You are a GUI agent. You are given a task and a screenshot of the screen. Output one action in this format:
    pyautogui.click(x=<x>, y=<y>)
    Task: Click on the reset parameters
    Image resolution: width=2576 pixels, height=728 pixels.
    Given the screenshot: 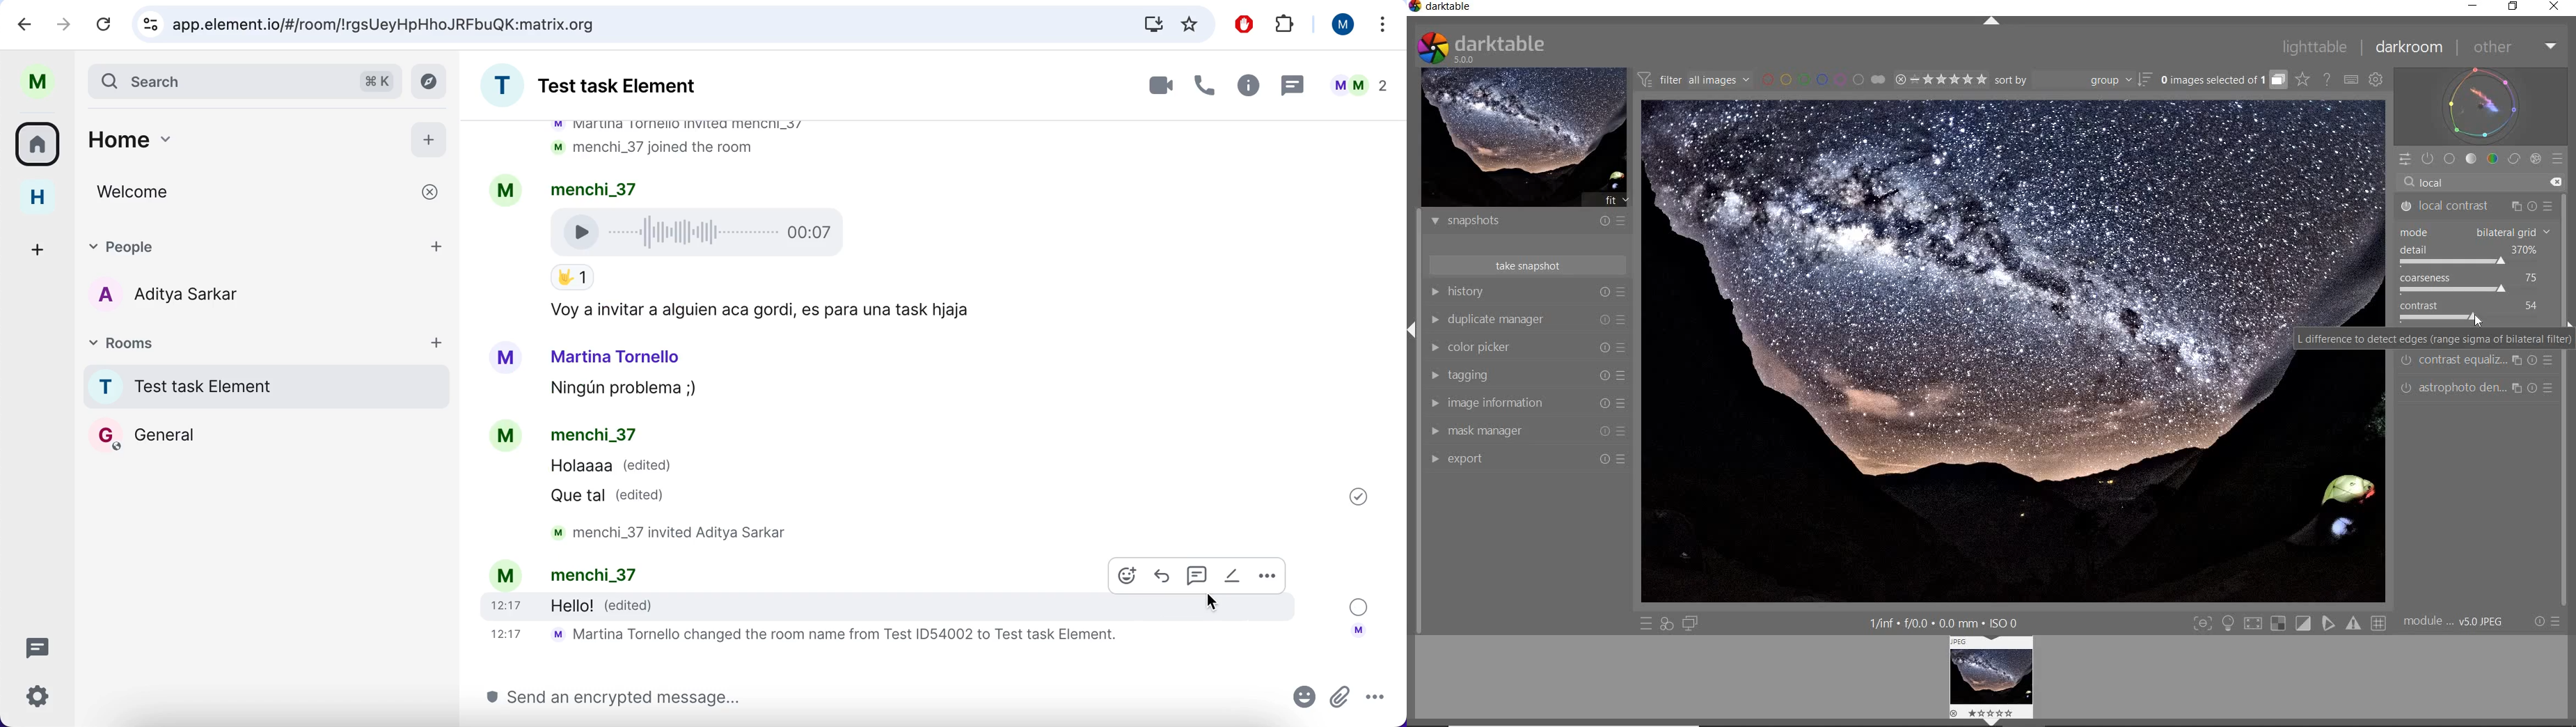 What is the action you would take?
    pyautogui.click(x=2552, y=388)
    